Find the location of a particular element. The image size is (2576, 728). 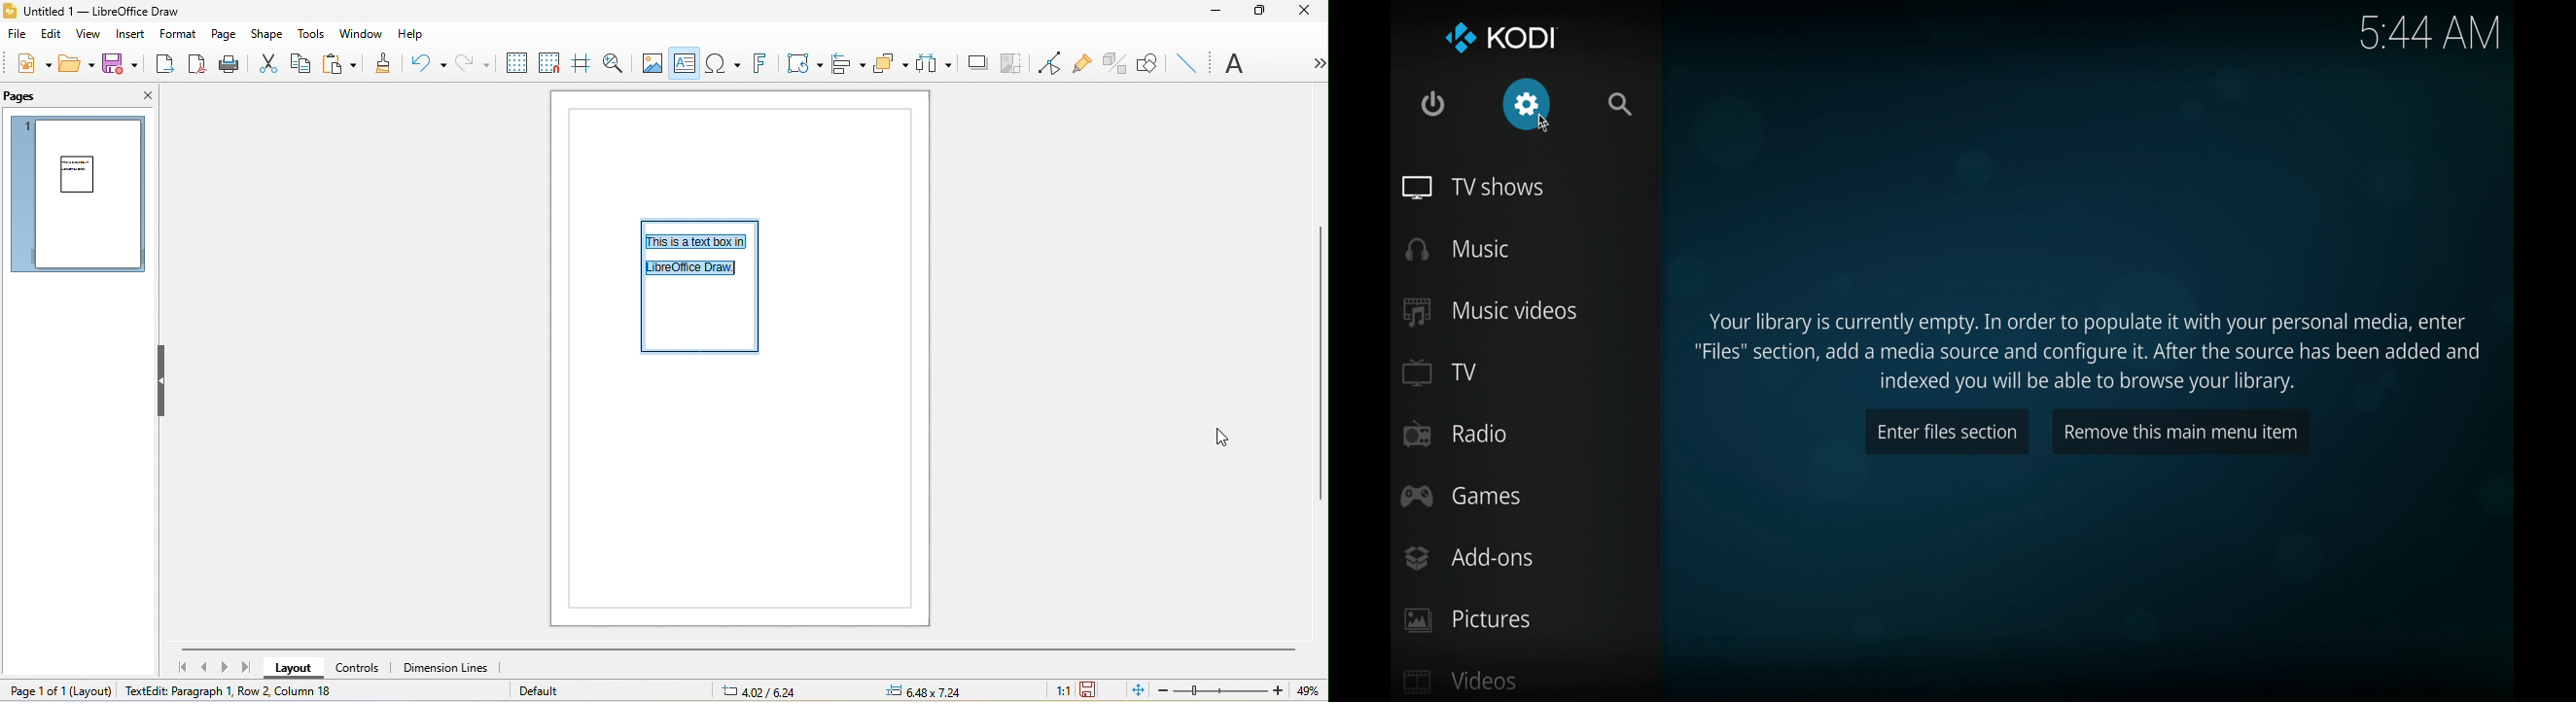

fit to the current window is located at coordinates (1135, 691).